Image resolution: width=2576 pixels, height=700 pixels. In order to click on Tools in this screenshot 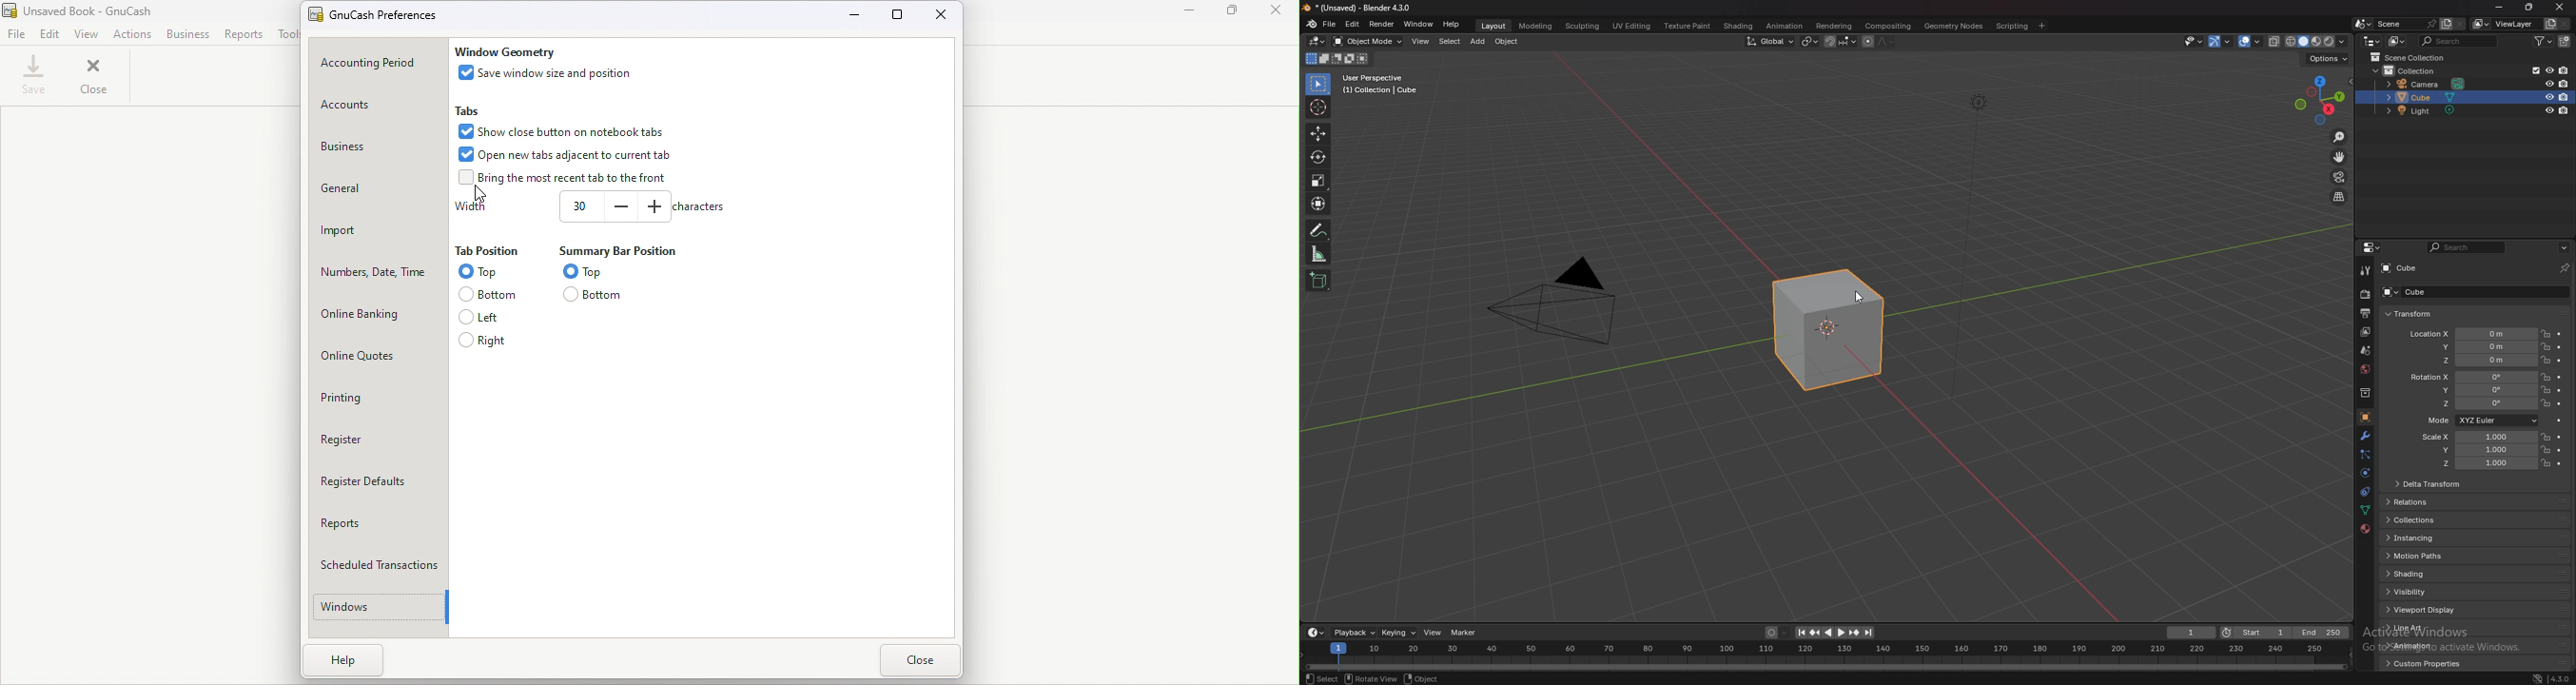, I will do `click(287, 33)`.